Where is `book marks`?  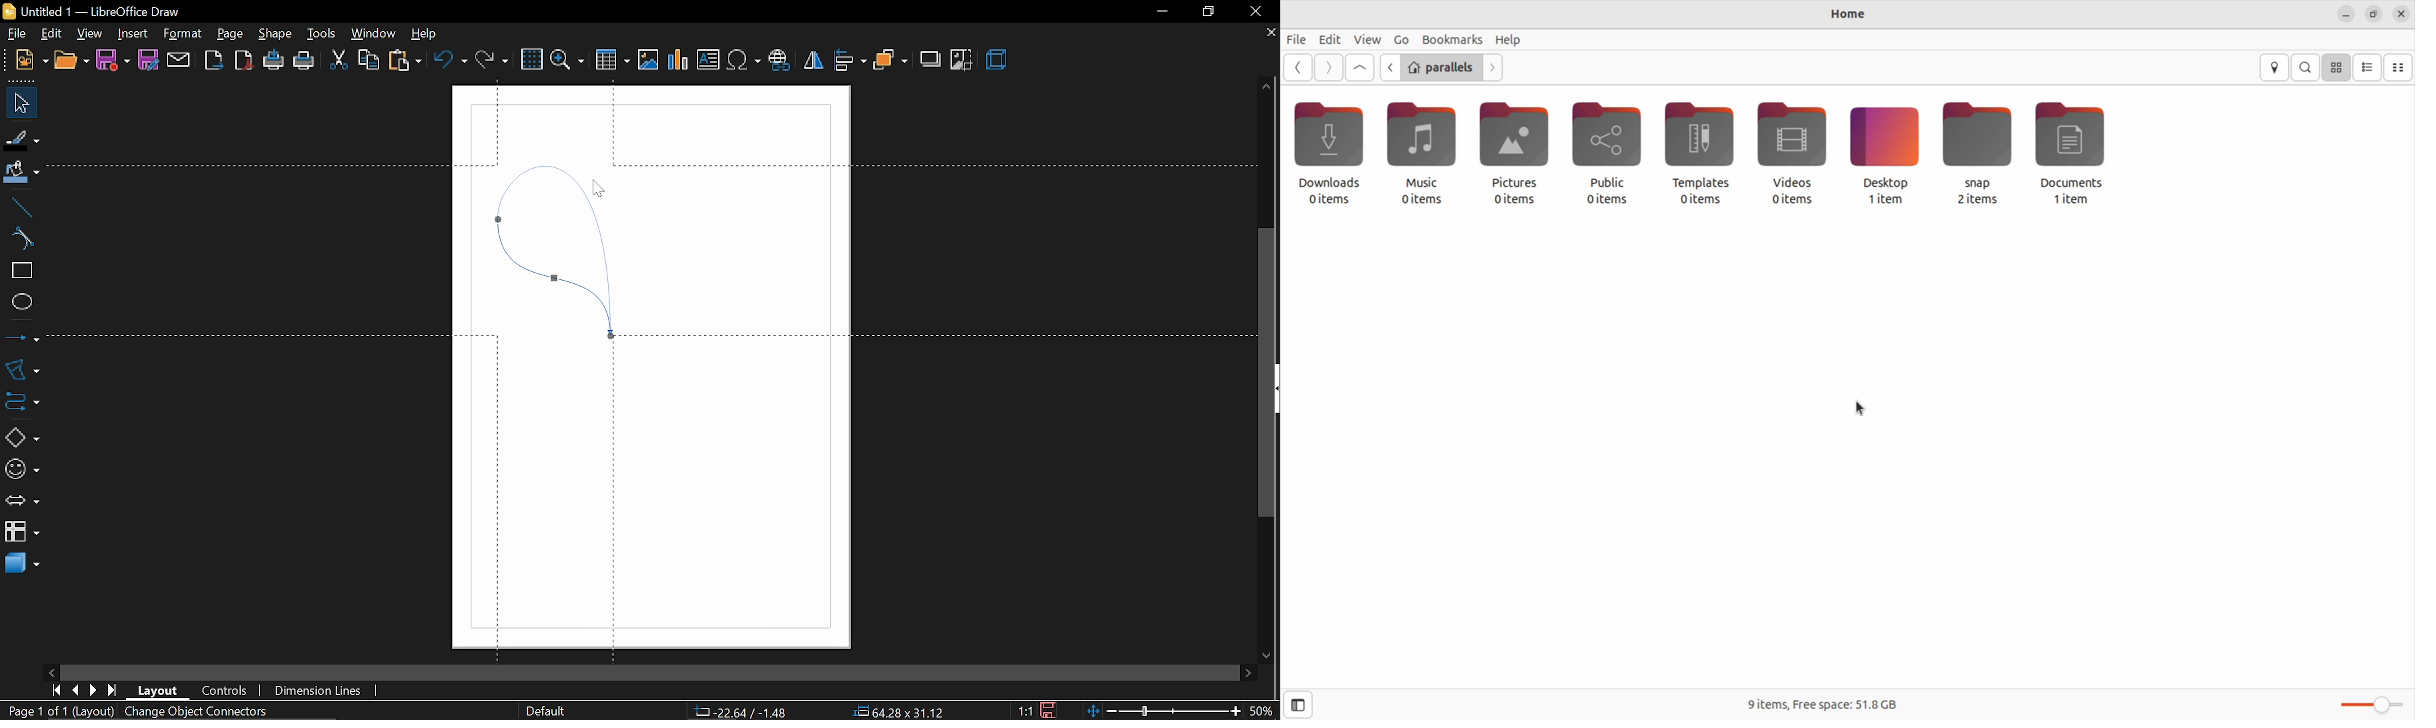 book marks is located at coordinates (1451, 37).